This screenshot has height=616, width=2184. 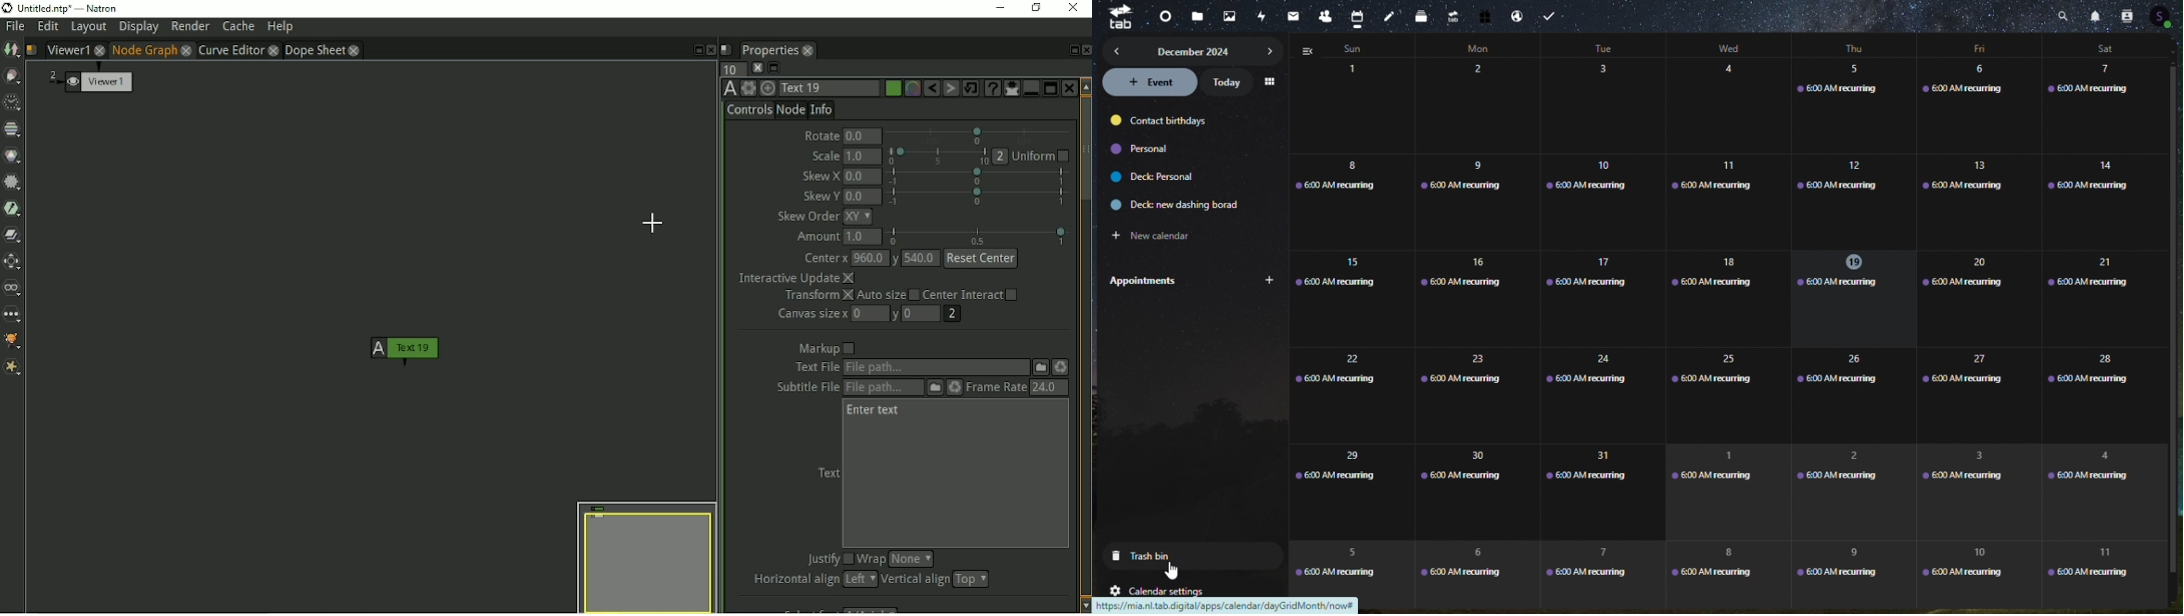 What do you see at coordinates (1837, 391) in the screenshot?
I see `26` at bounding box center [1837, 391].